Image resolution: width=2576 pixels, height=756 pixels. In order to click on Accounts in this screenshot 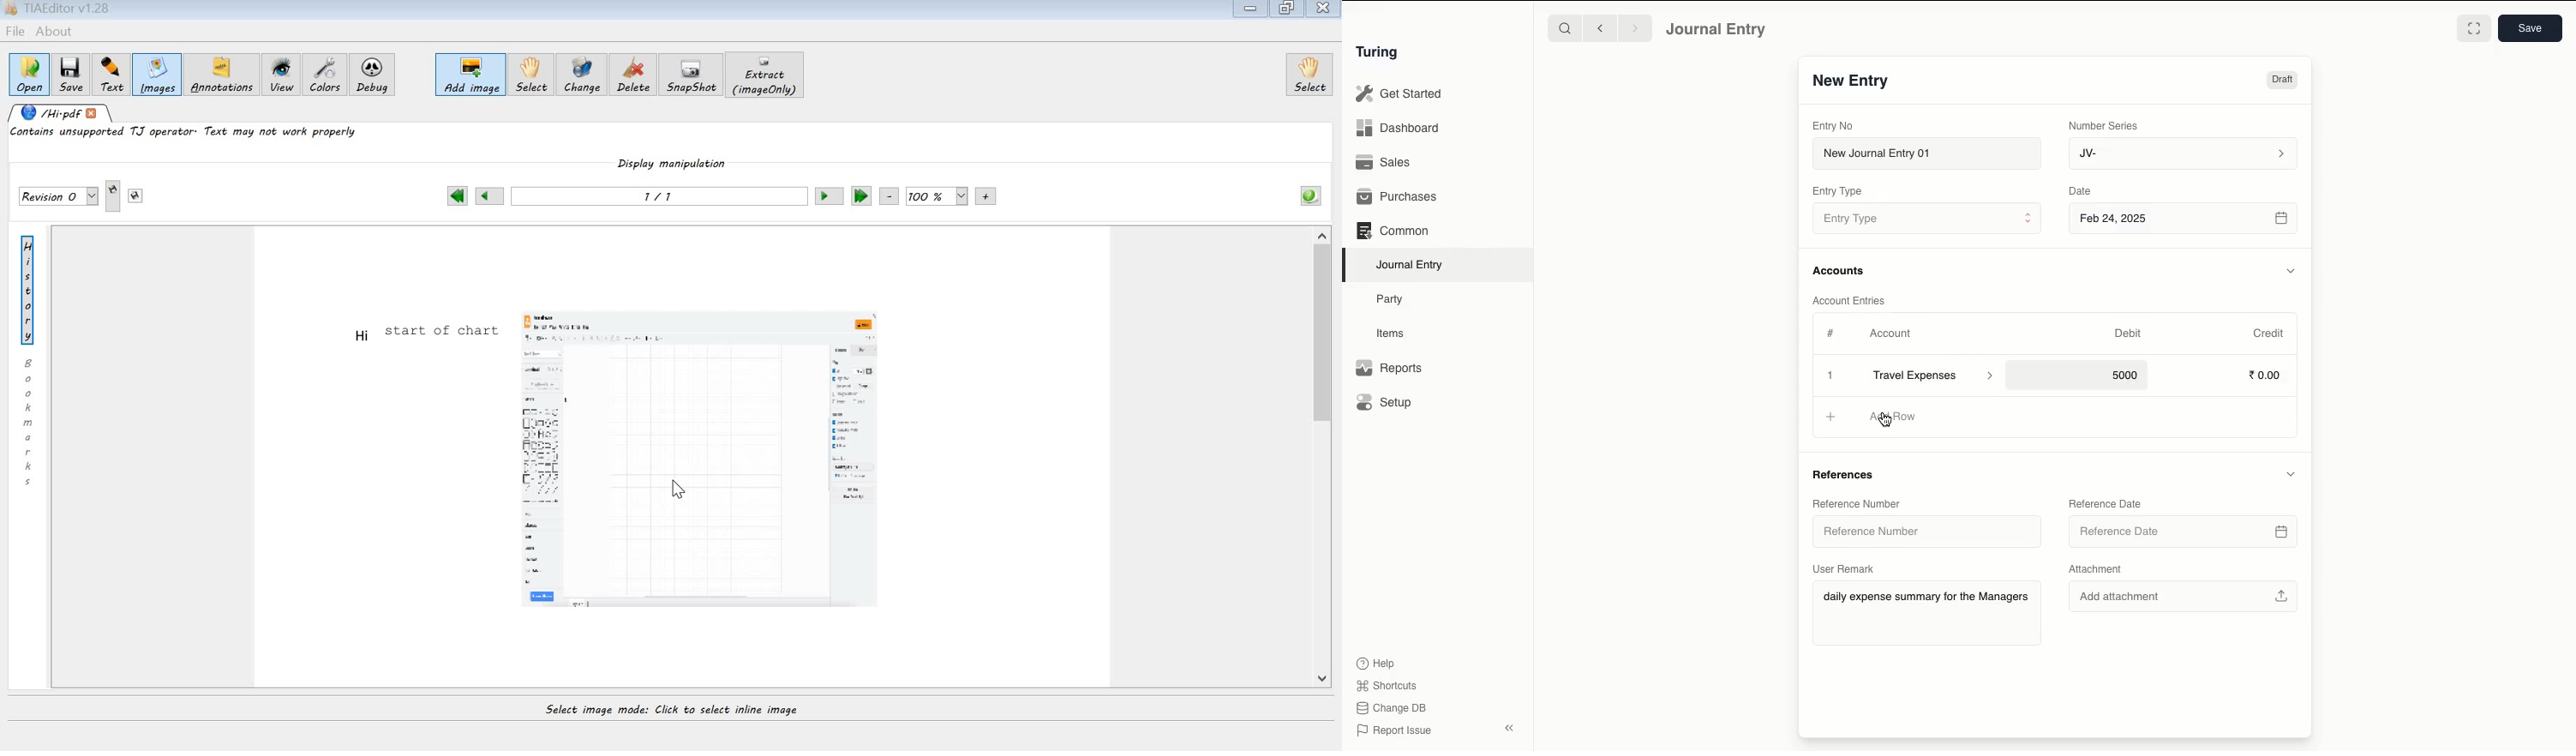, I will do `click(1840, 271)`.